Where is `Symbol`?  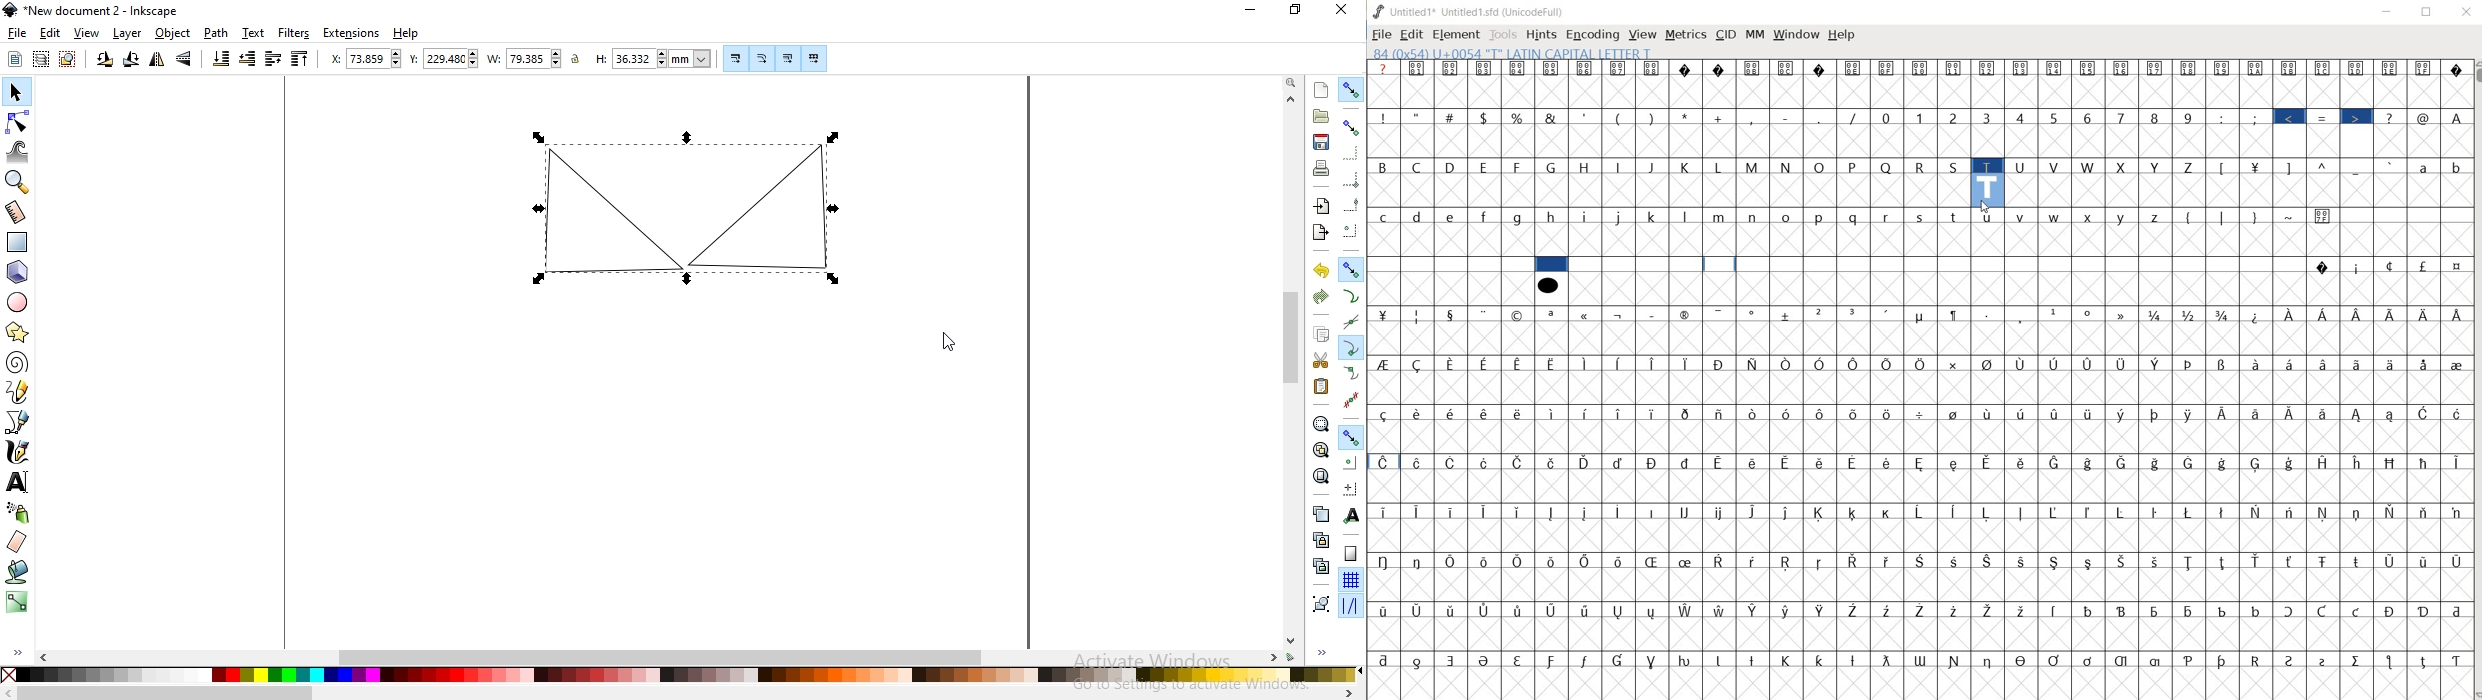
Symbol is located at coordinates (2358, 414).